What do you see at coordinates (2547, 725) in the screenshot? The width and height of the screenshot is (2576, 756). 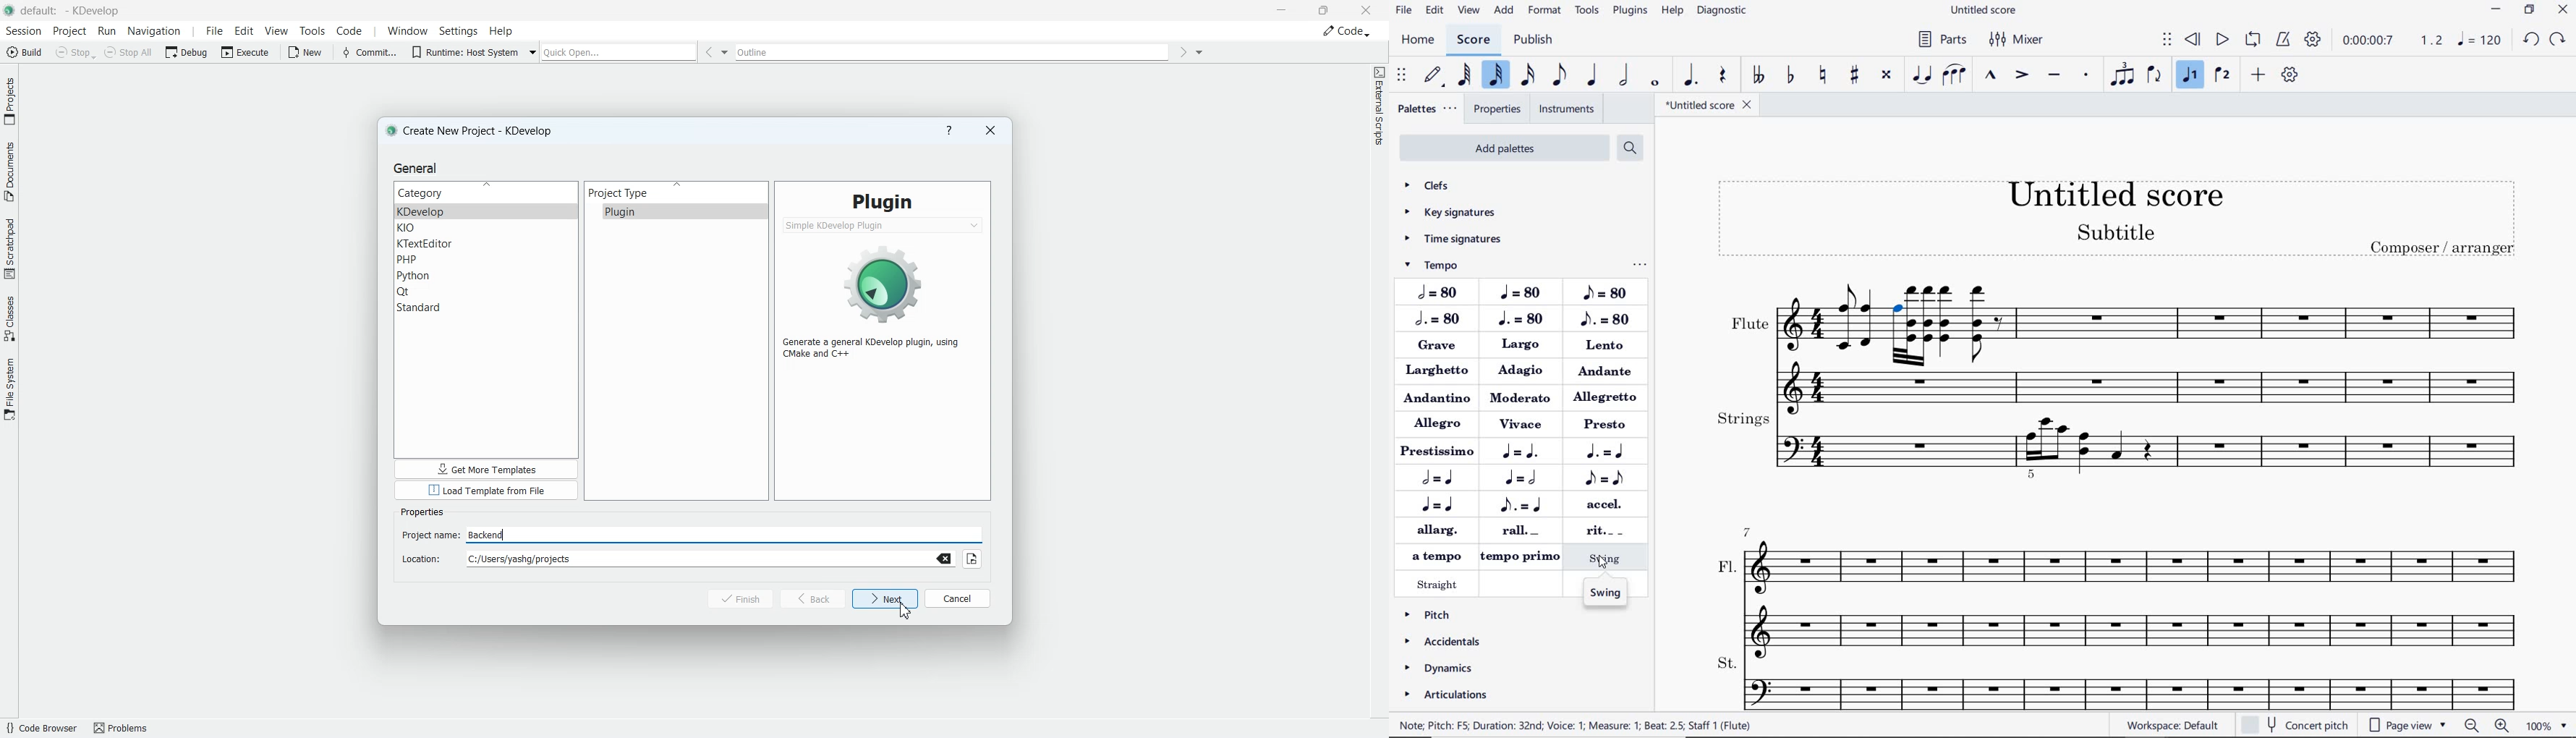 I see `zoom factor` at bounding box center [2547, 725].